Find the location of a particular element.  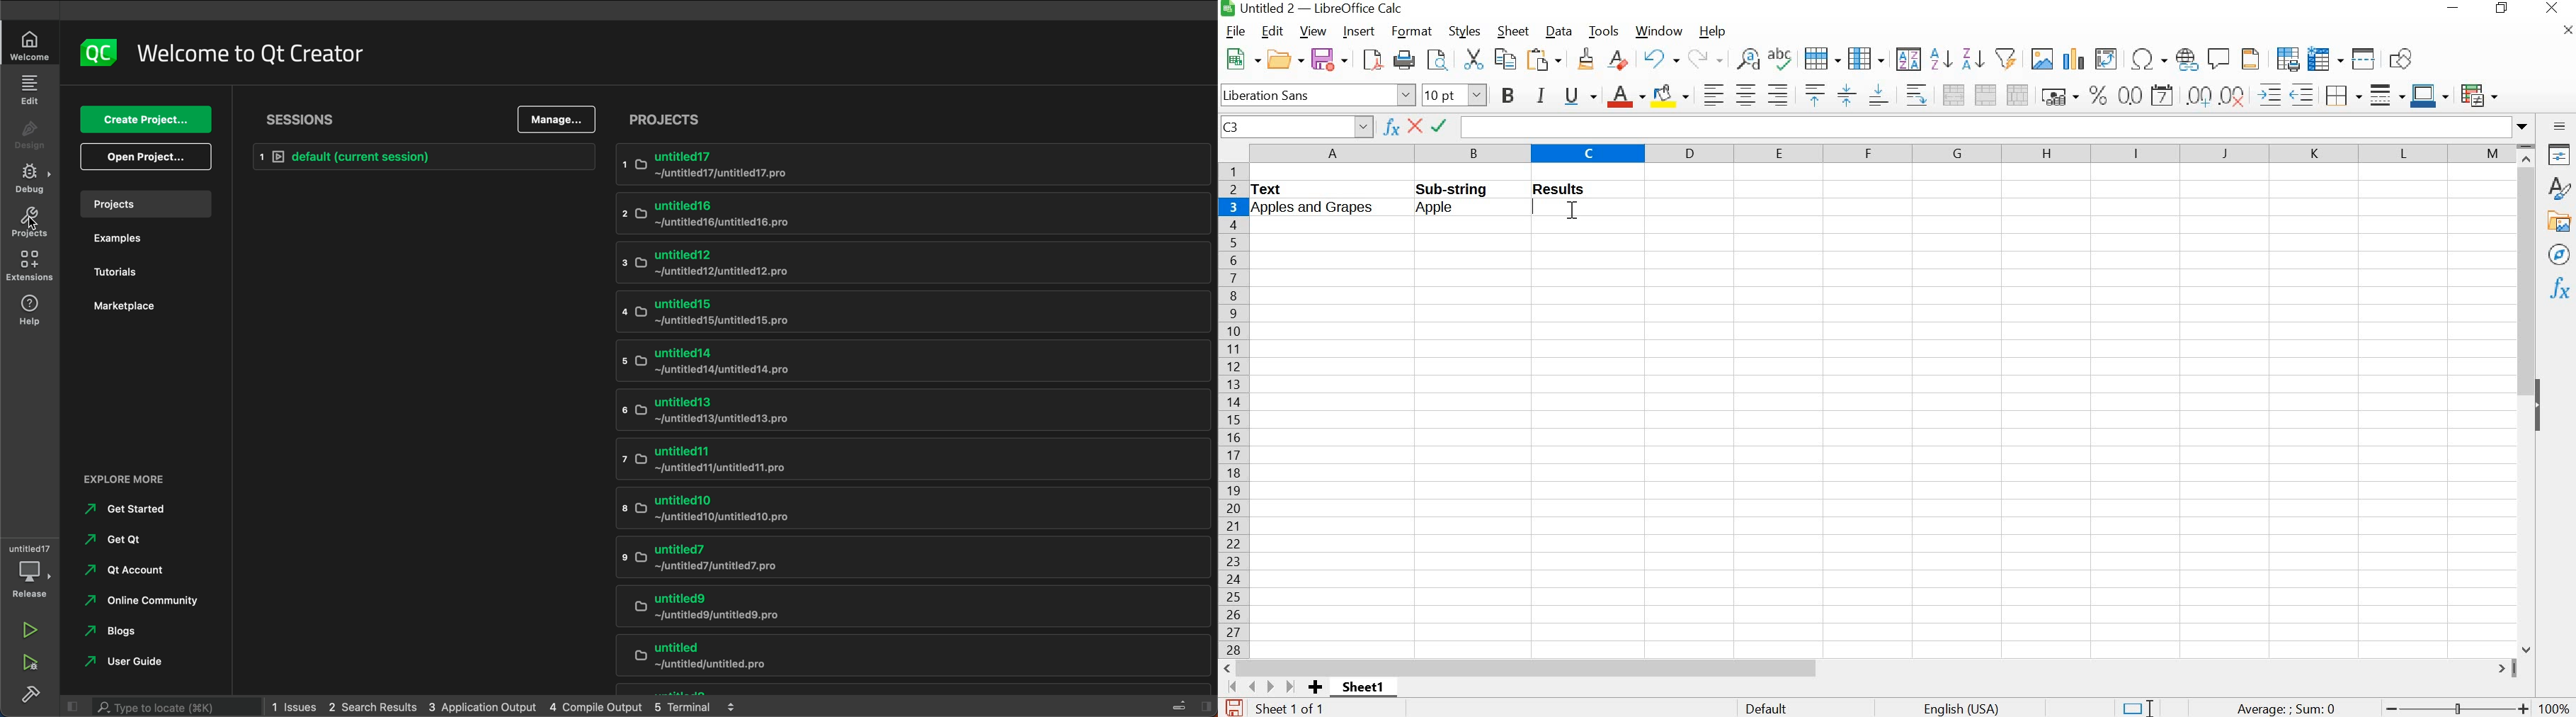

logs is located at coordinates (503, 707).